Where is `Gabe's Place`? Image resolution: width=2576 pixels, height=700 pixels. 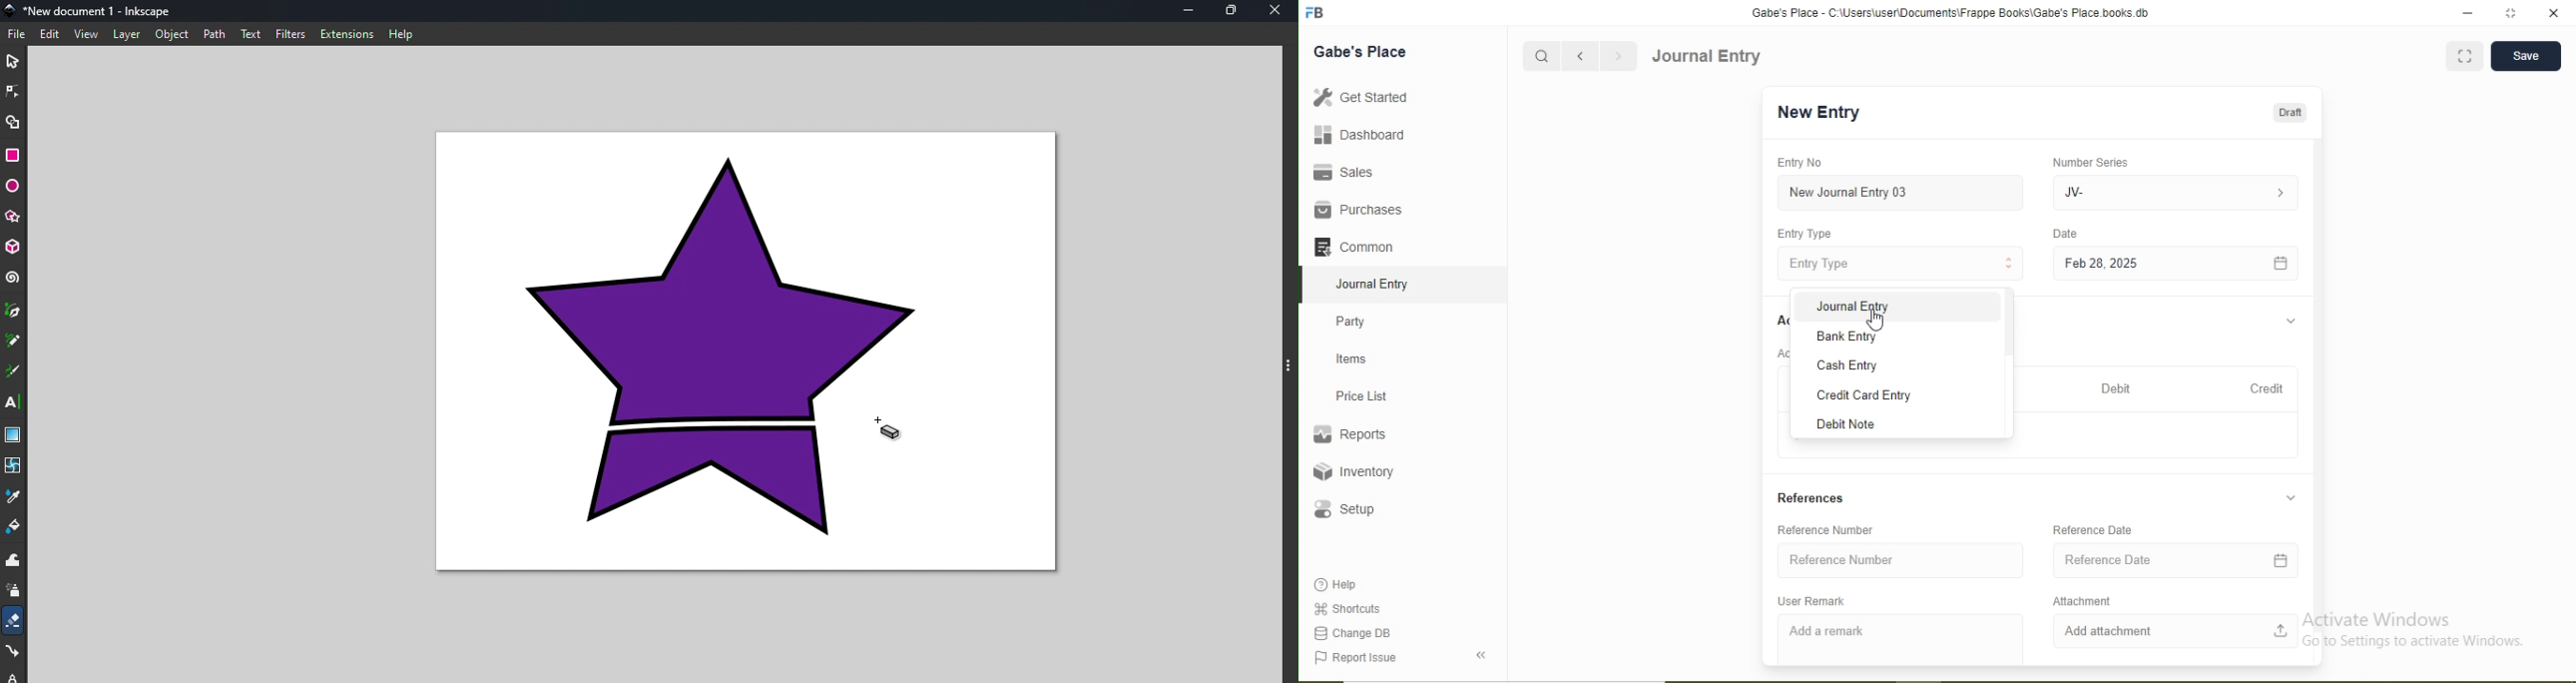 Gabe's Place is located at coordinates (1360, 52).